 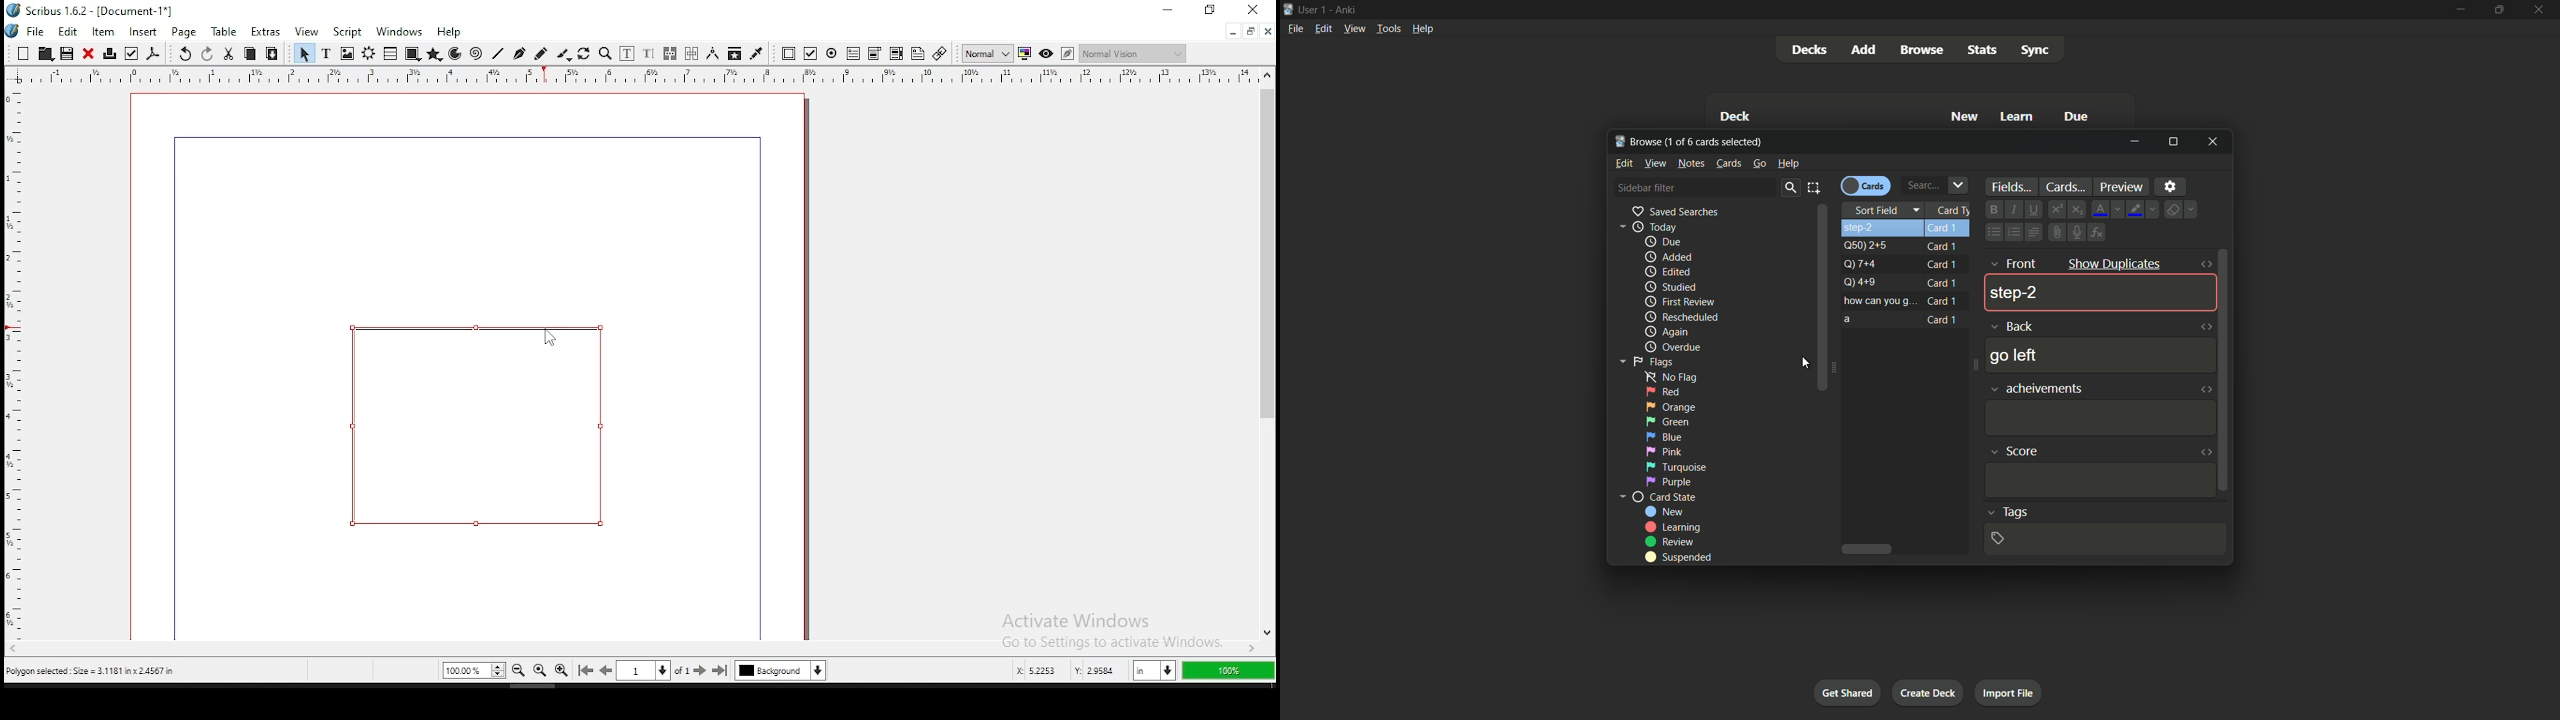 I want to click on Toggle html editor, so click(x=2204, y=265).